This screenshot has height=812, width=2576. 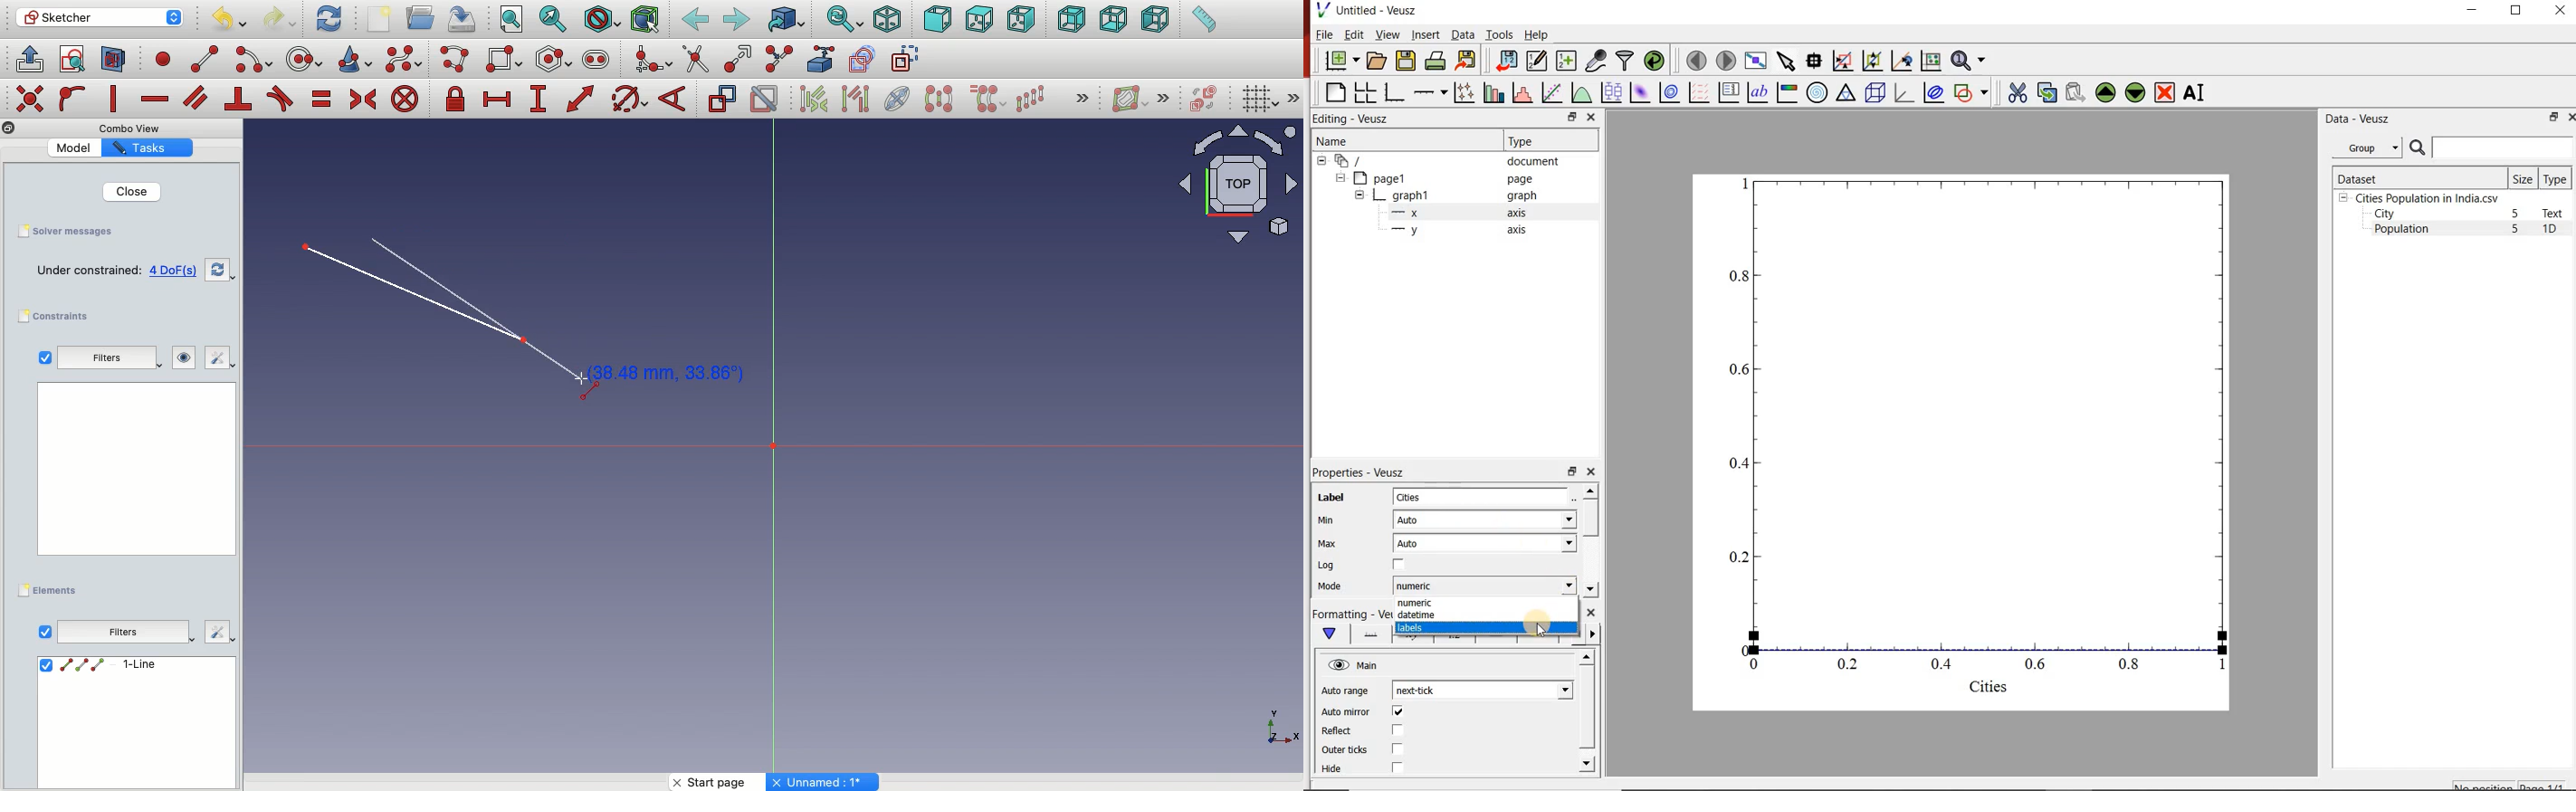 I want to click on Constrain symmetrical, so click(x=363, y=100).